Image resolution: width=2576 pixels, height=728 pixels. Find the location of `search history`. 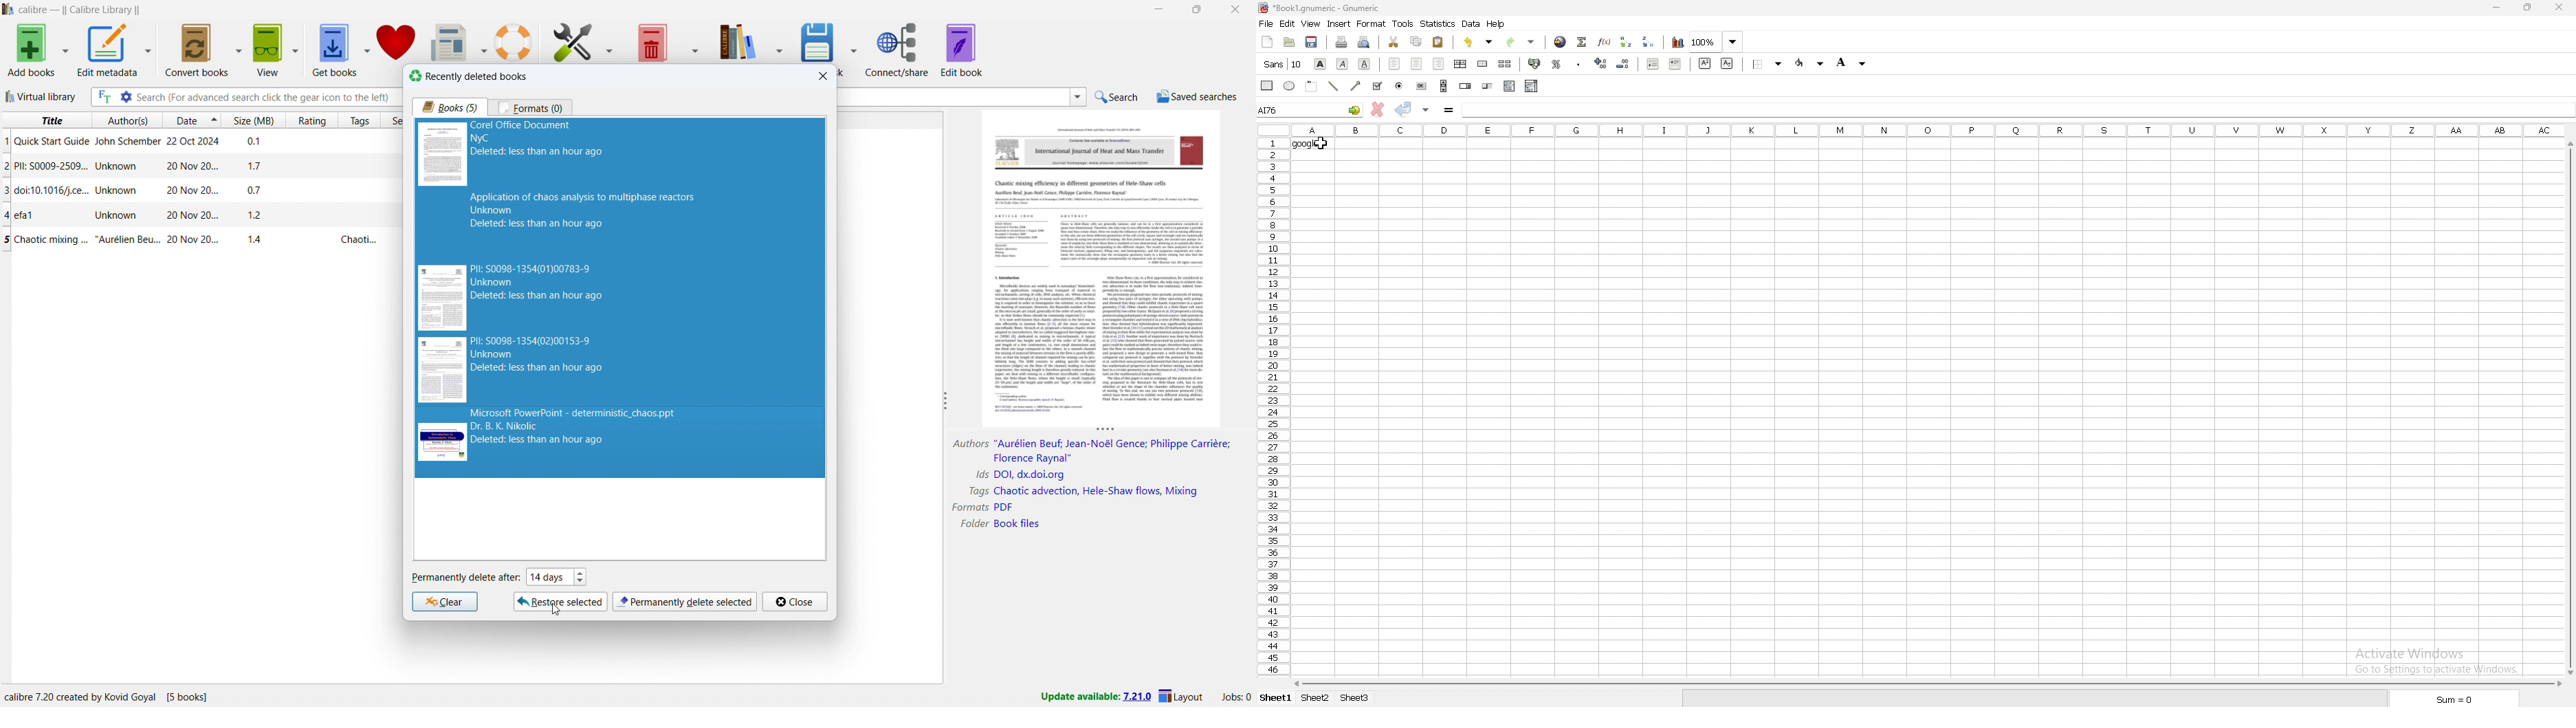

search history is located at coordinates (1078, 98).